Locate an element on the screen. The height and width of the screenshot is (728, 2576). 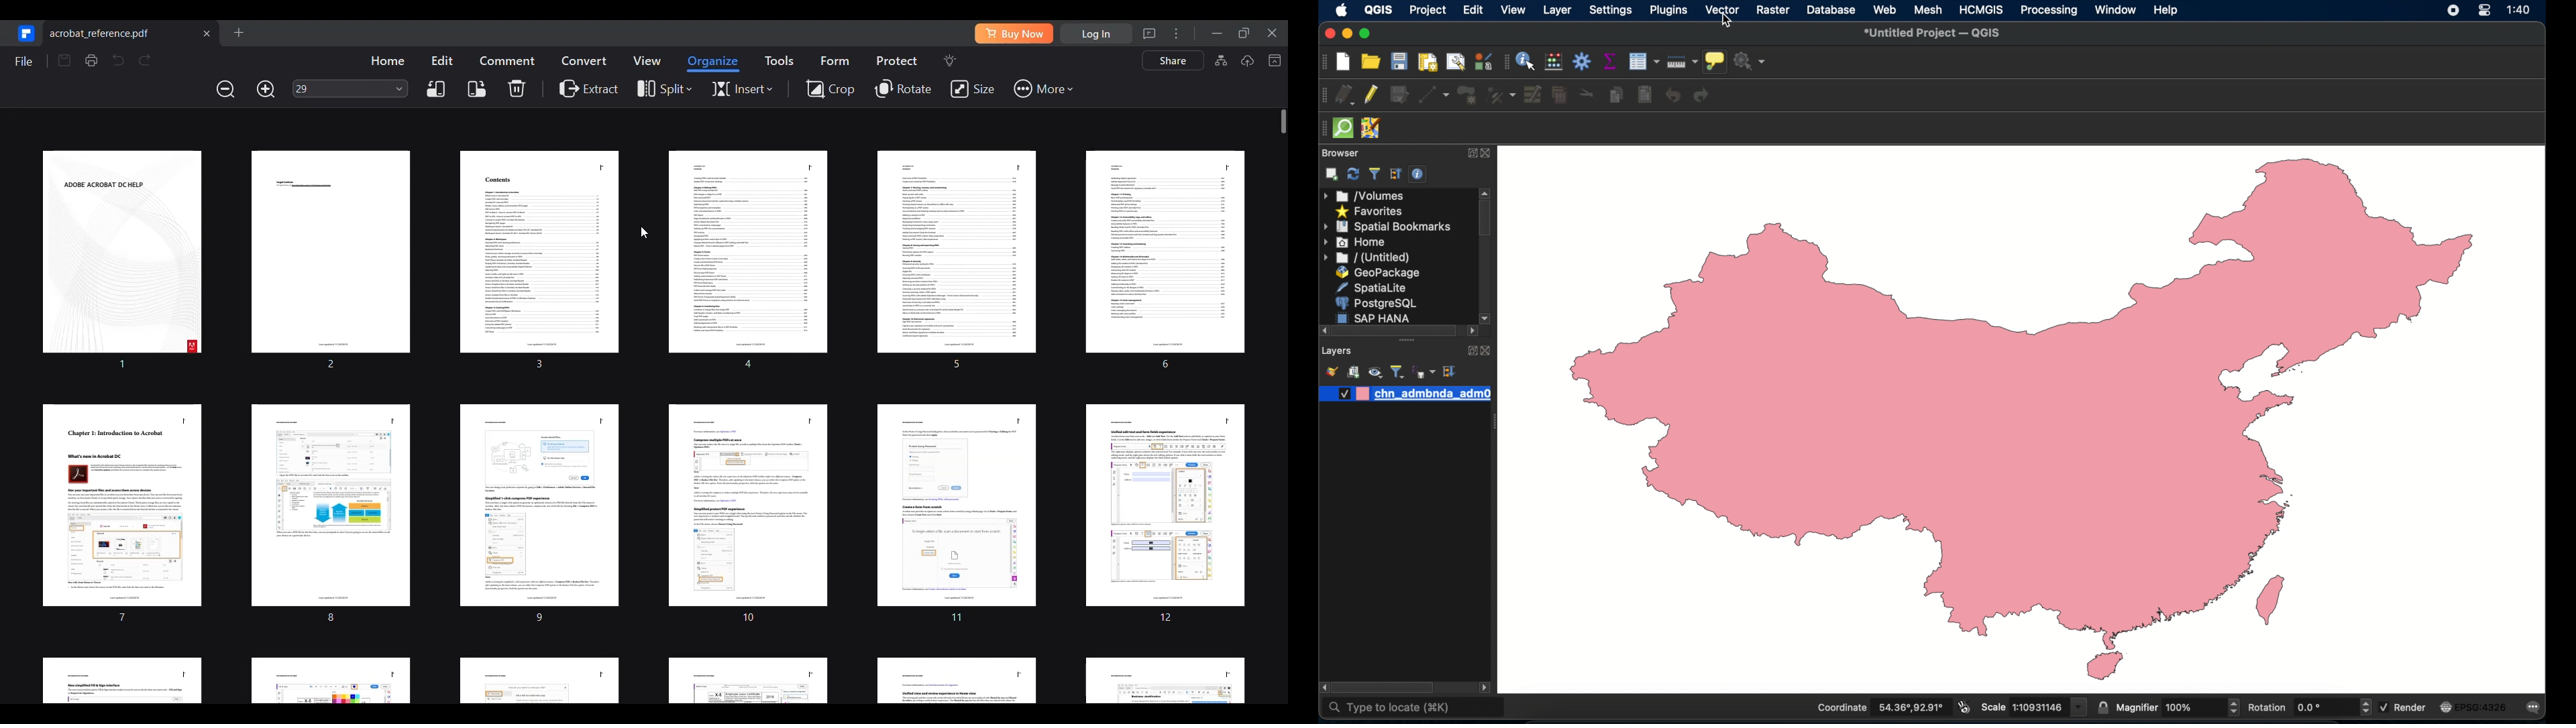
drag handle is located at coordinates (1494, 423).